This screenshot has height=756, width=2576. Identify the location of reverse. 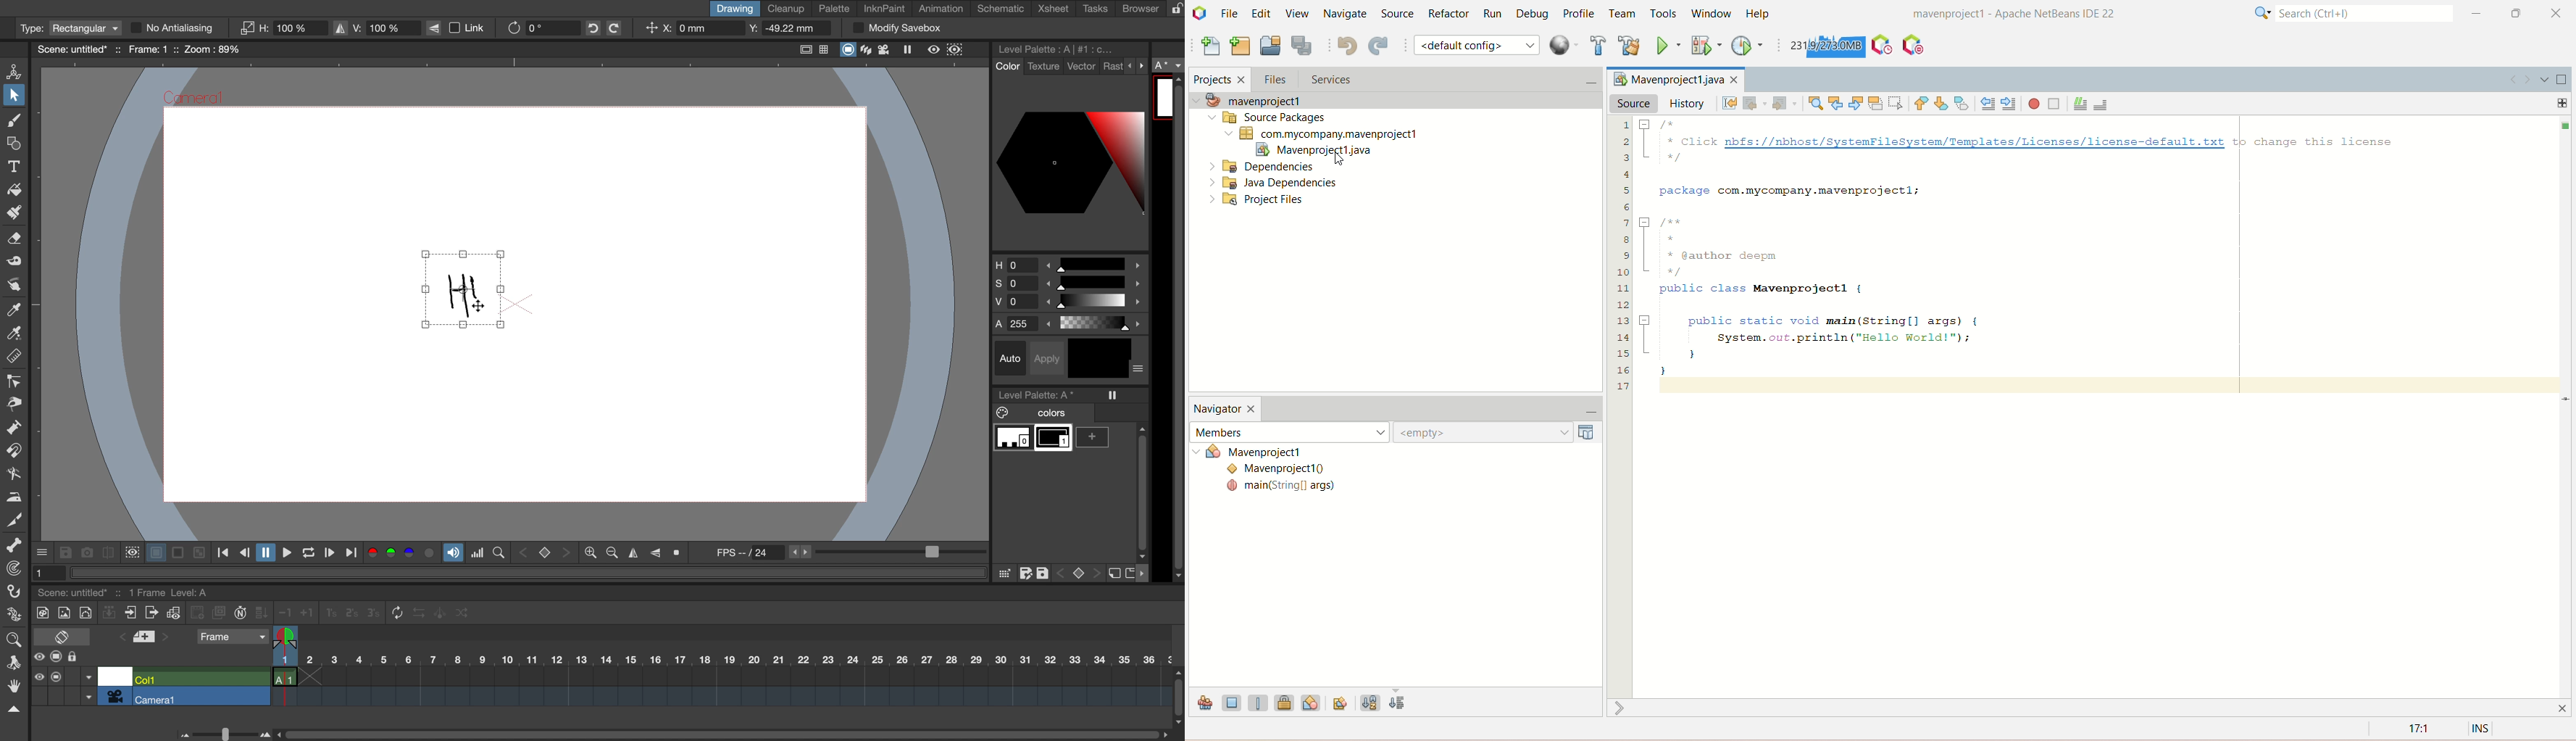
(419, 613).